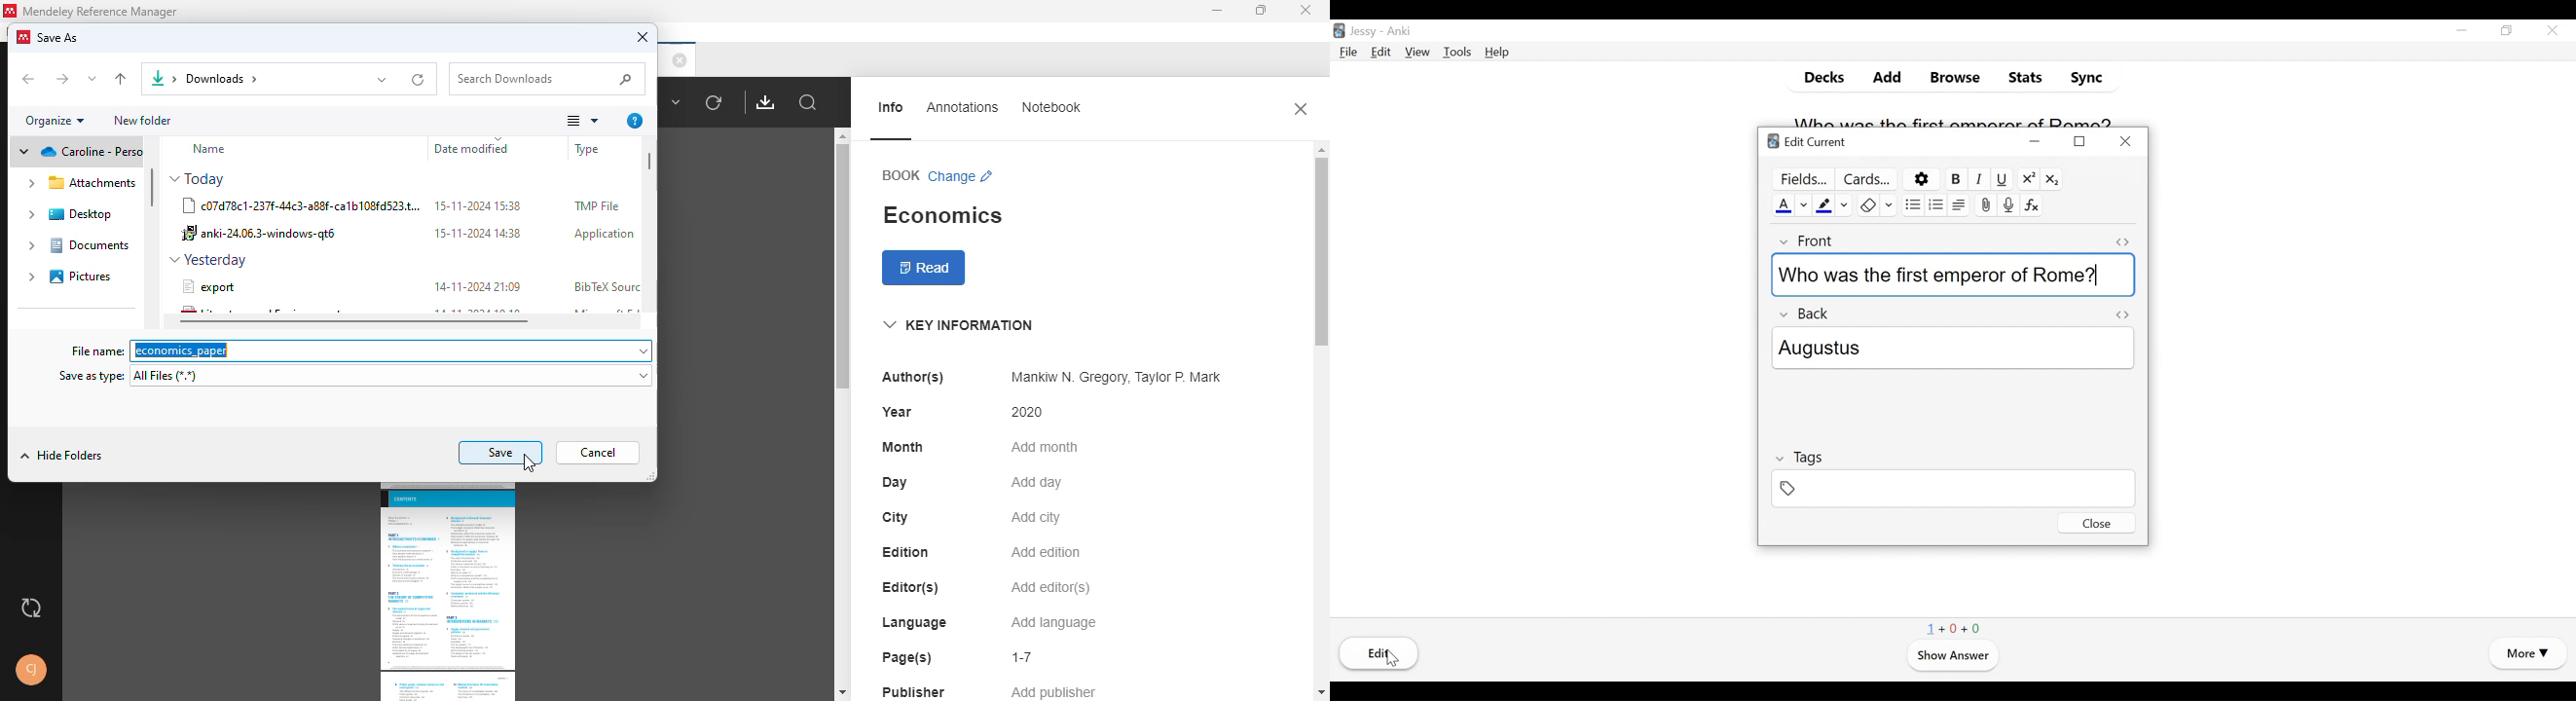 Image resolution: width=2576 pixels, height=728 pixels. What do you see at coordinates (2032, 205) in the screenshot?
I see `Equations` at bounding box center [2032, 205].